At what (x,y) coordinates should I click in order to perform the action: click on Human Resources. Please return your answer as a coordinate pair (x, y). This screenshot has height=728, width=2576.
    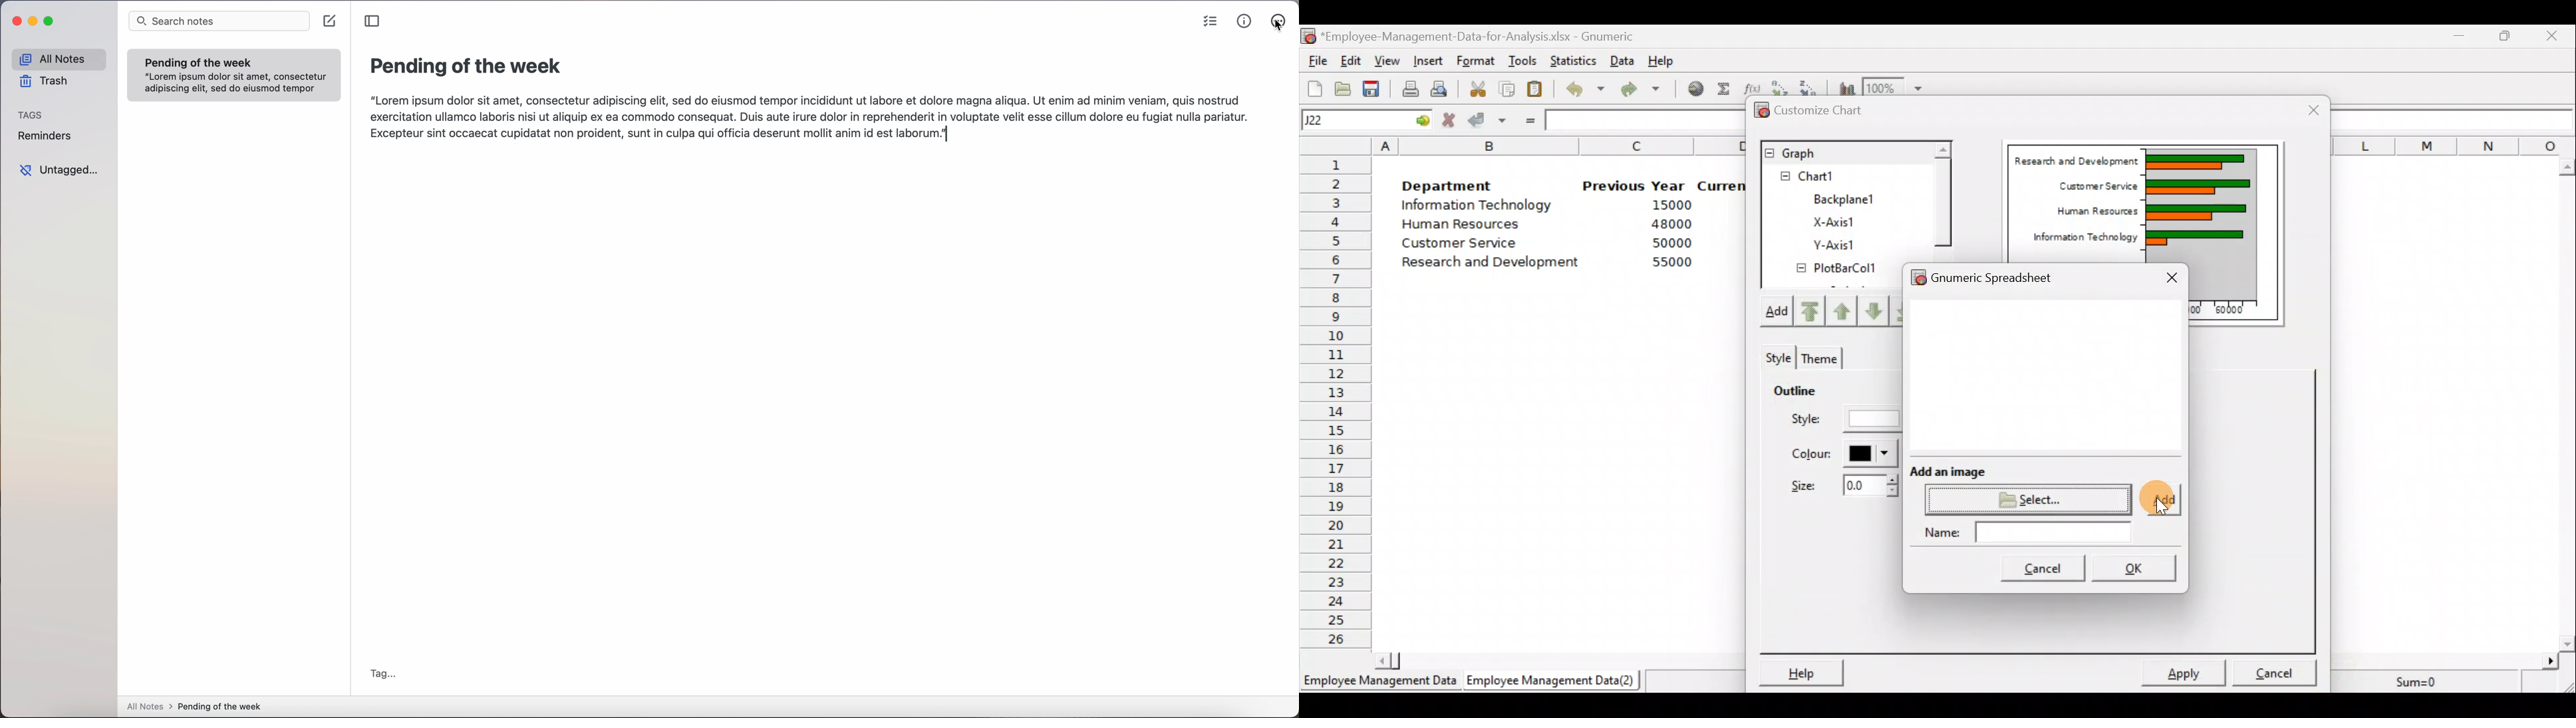
    Looking at the image, I should click on (2088, 212).